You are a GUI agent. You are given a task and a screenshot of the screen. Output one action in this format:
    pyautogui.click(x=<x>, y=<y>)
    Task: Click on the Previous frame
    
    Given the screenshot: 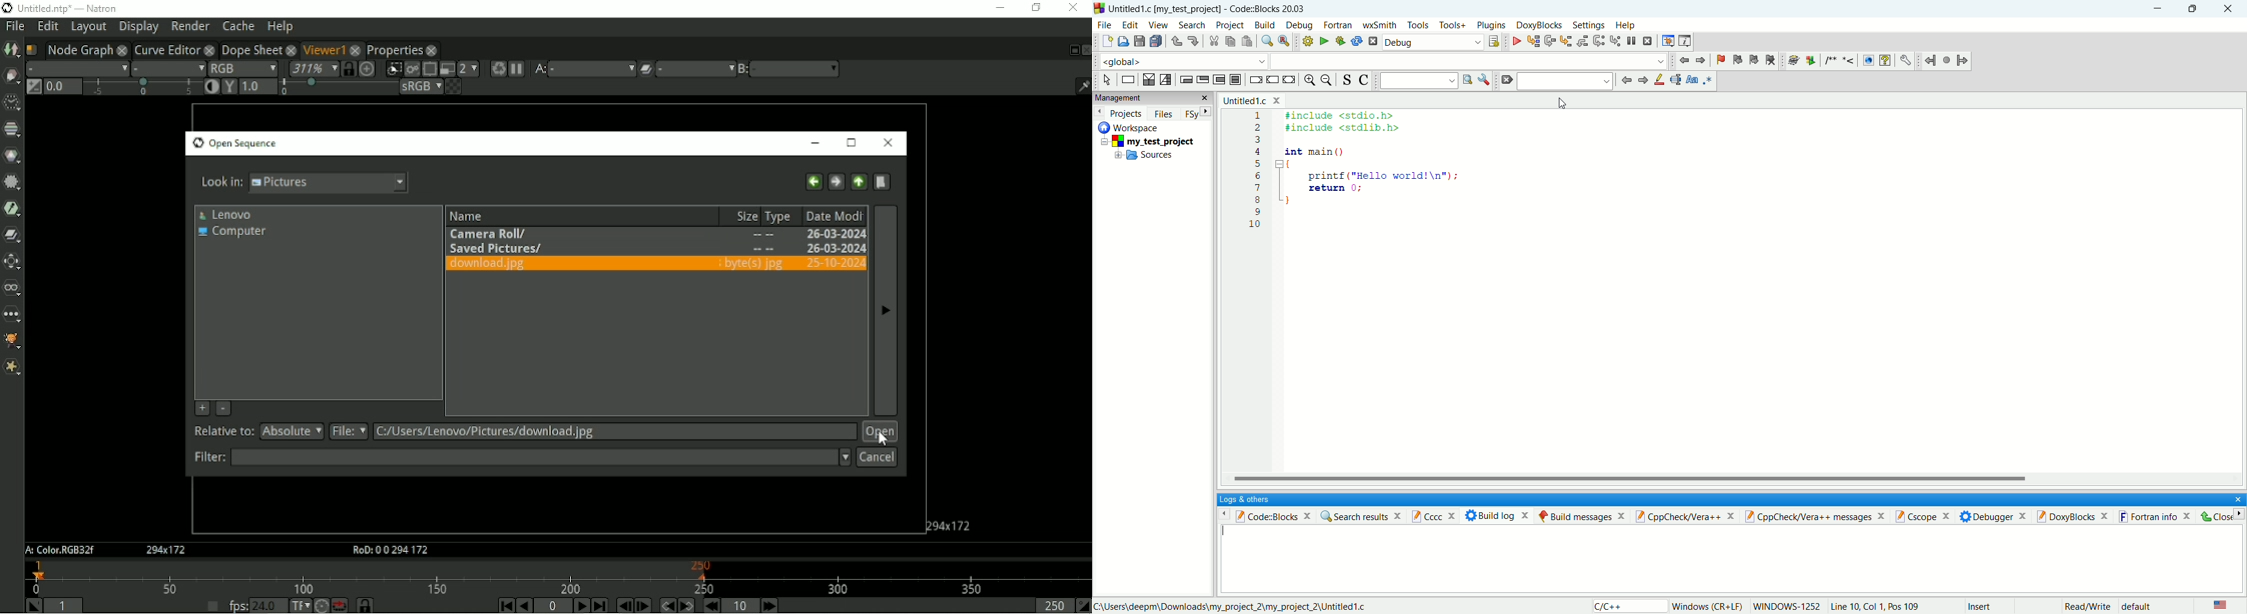 What is the action you would take?
    pyautogui.click(x=623, y=606)
    